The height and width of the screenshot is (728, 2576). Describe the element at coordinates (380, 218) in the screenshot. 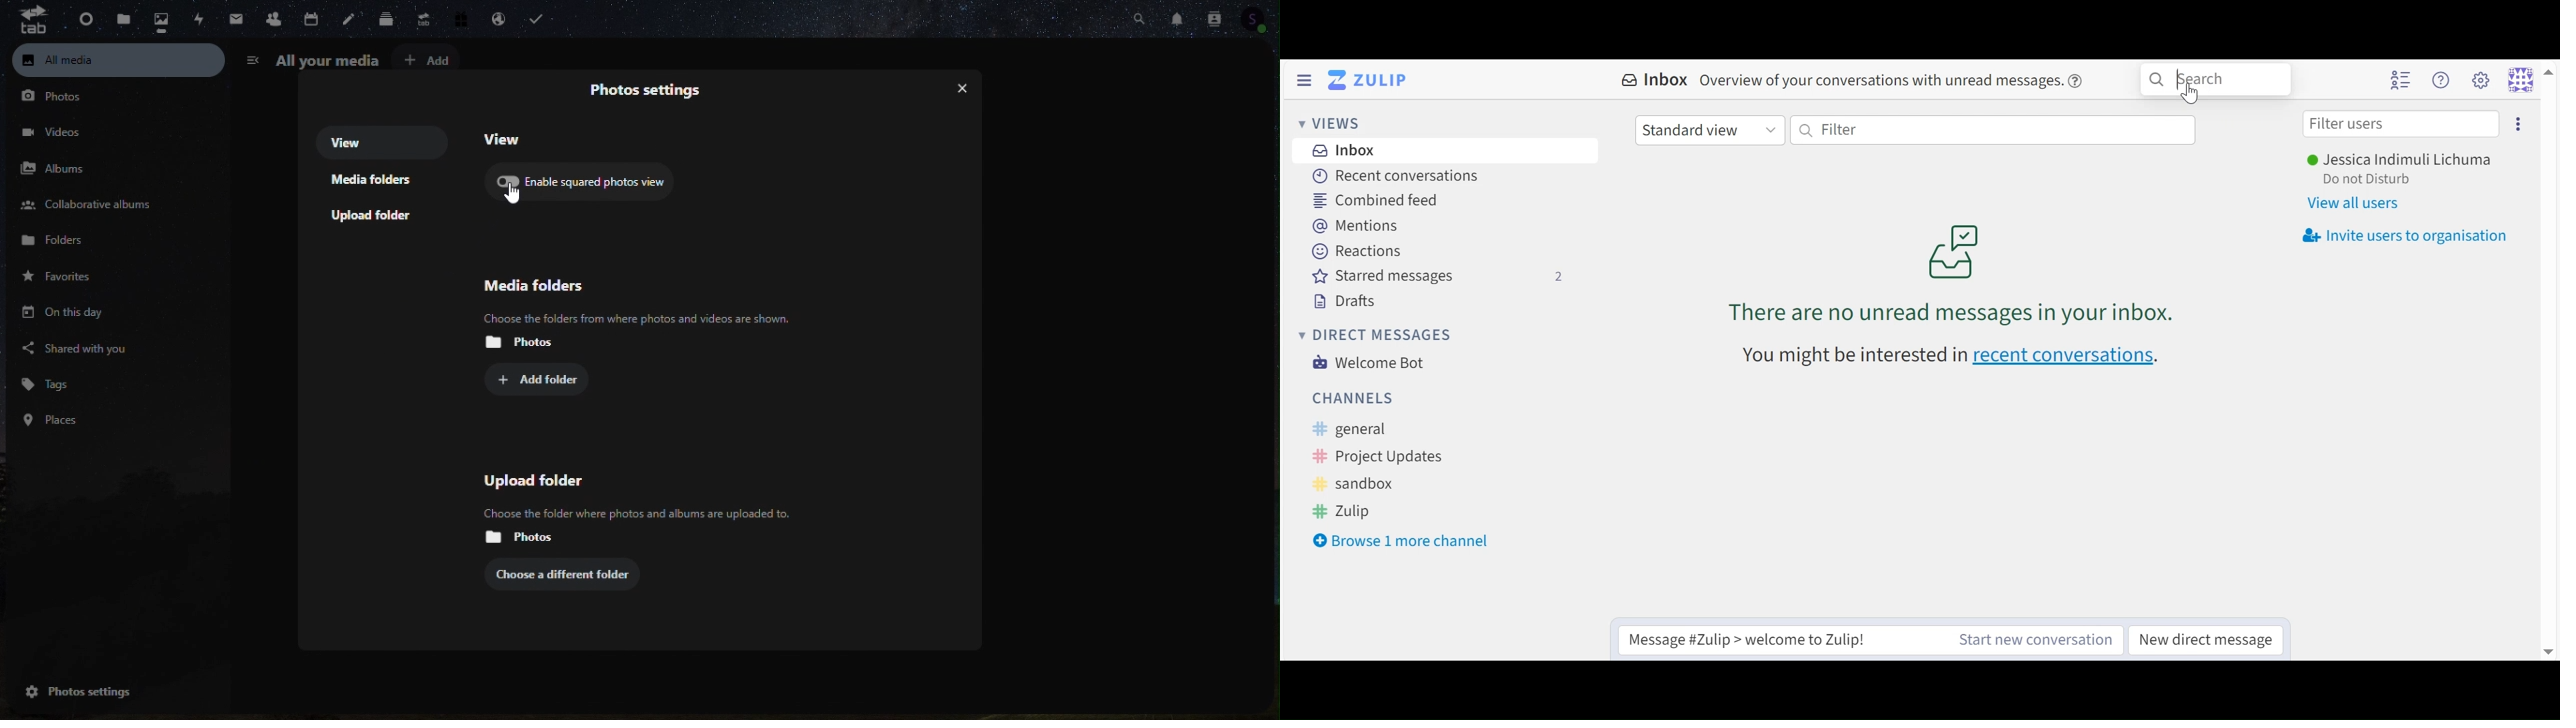

I see `Upload folders` at that location.